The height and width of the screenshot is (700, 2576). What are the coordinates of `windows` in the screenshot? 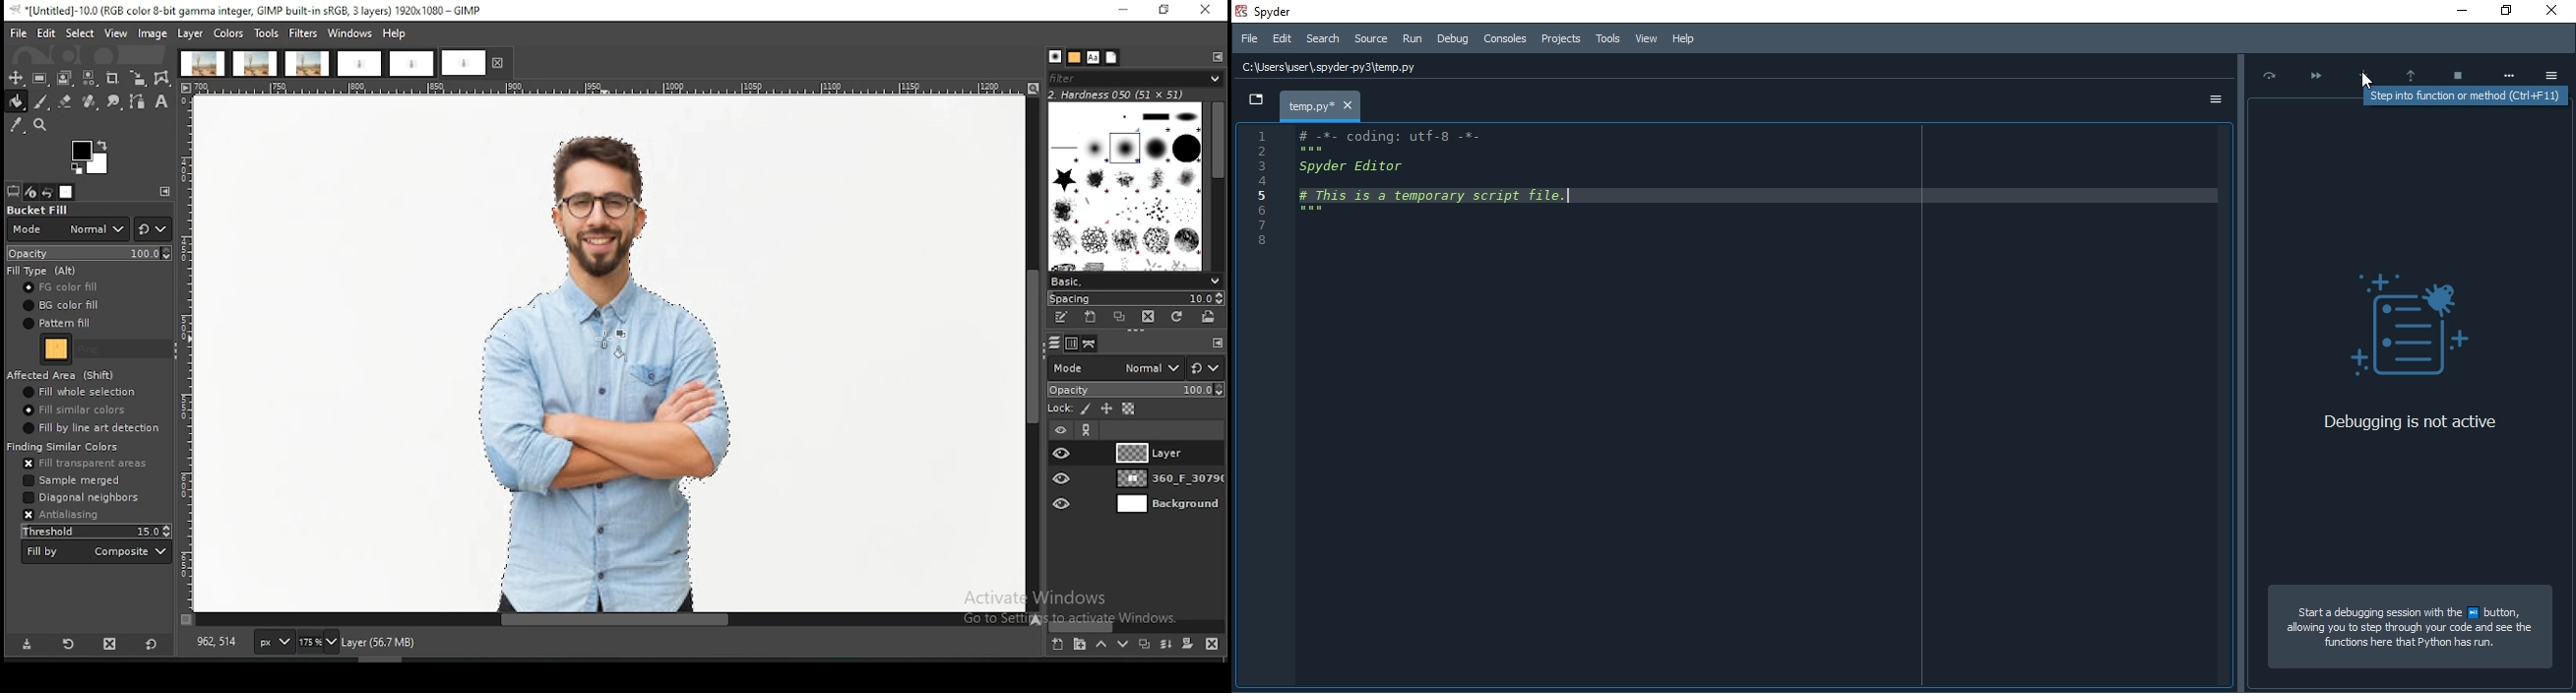 It's located at (350, 34).